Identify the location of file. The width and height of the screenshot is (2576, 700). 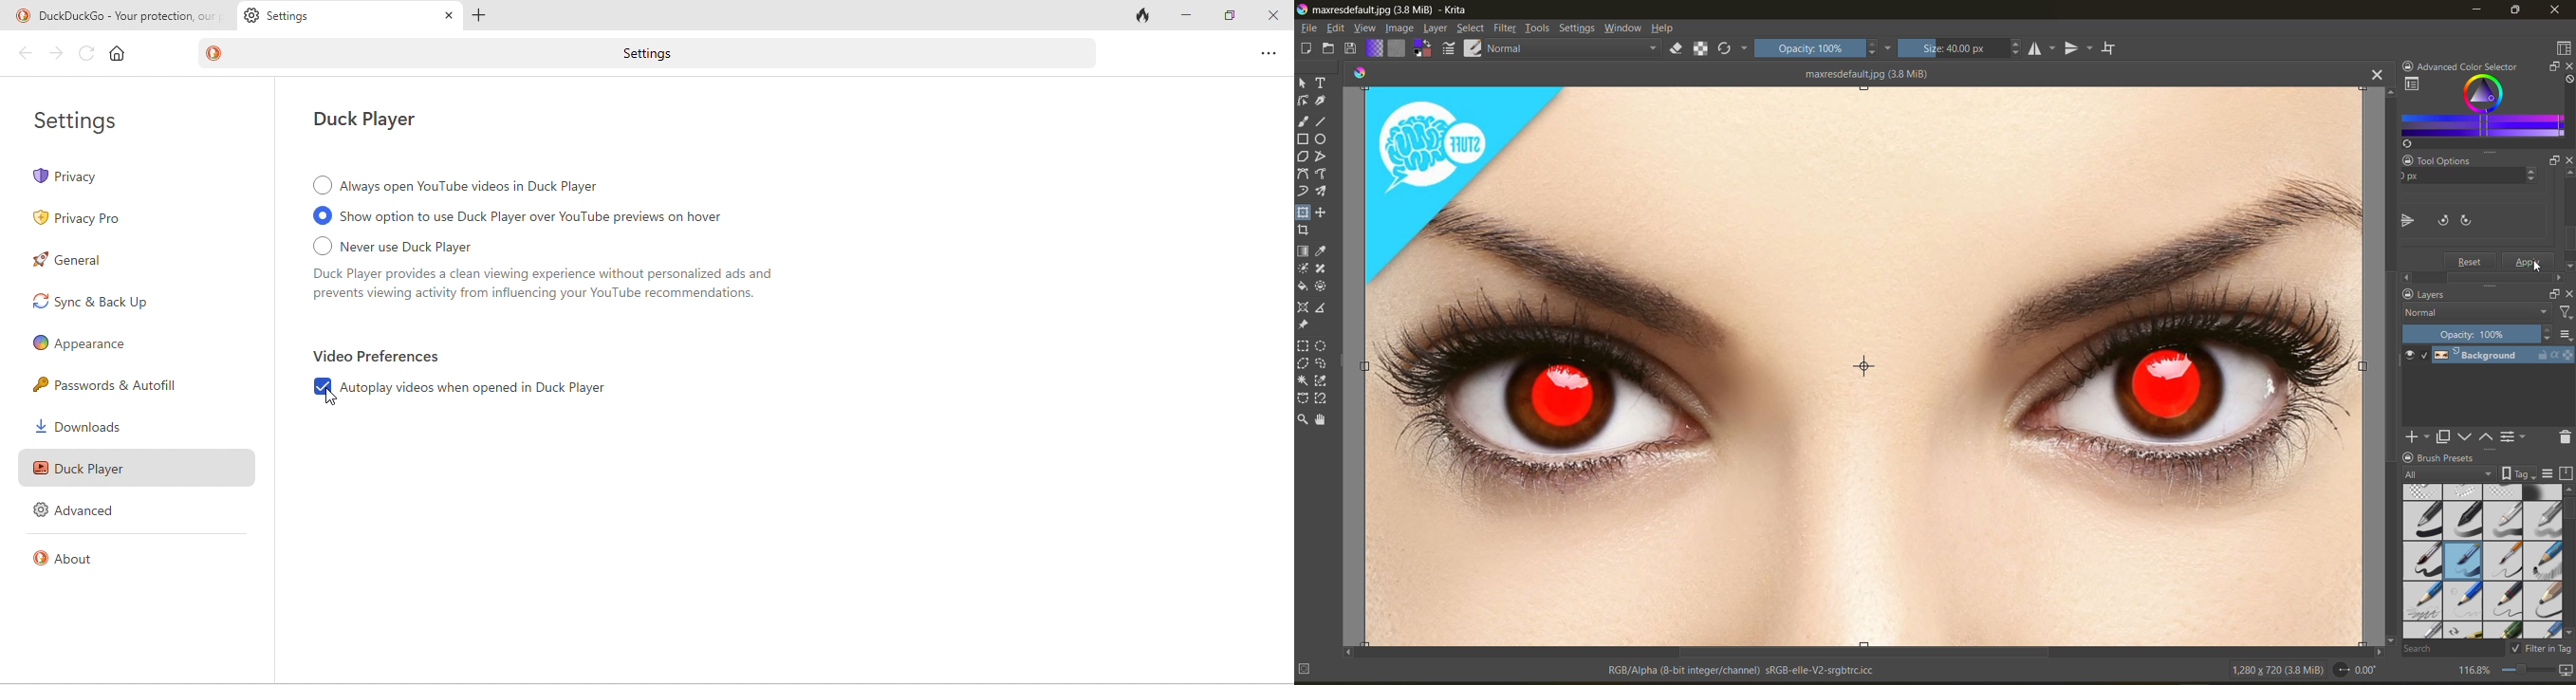
(1311, 28).